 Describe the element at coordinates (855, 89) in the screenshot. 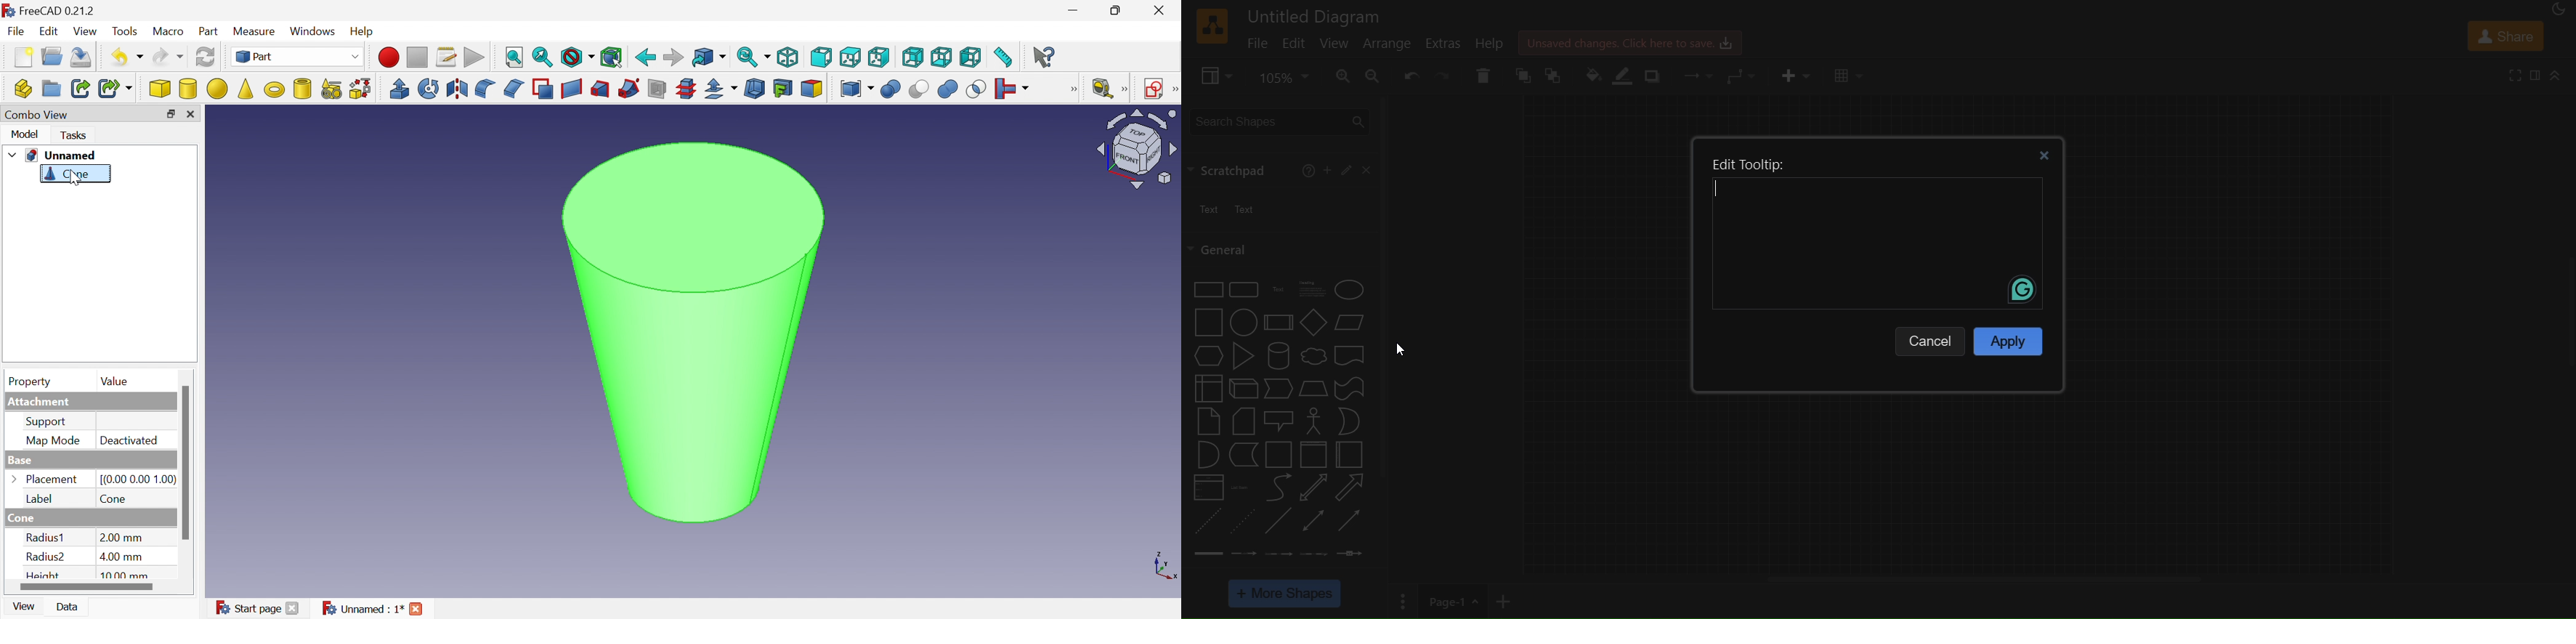

I see `Compound tools` at that location.